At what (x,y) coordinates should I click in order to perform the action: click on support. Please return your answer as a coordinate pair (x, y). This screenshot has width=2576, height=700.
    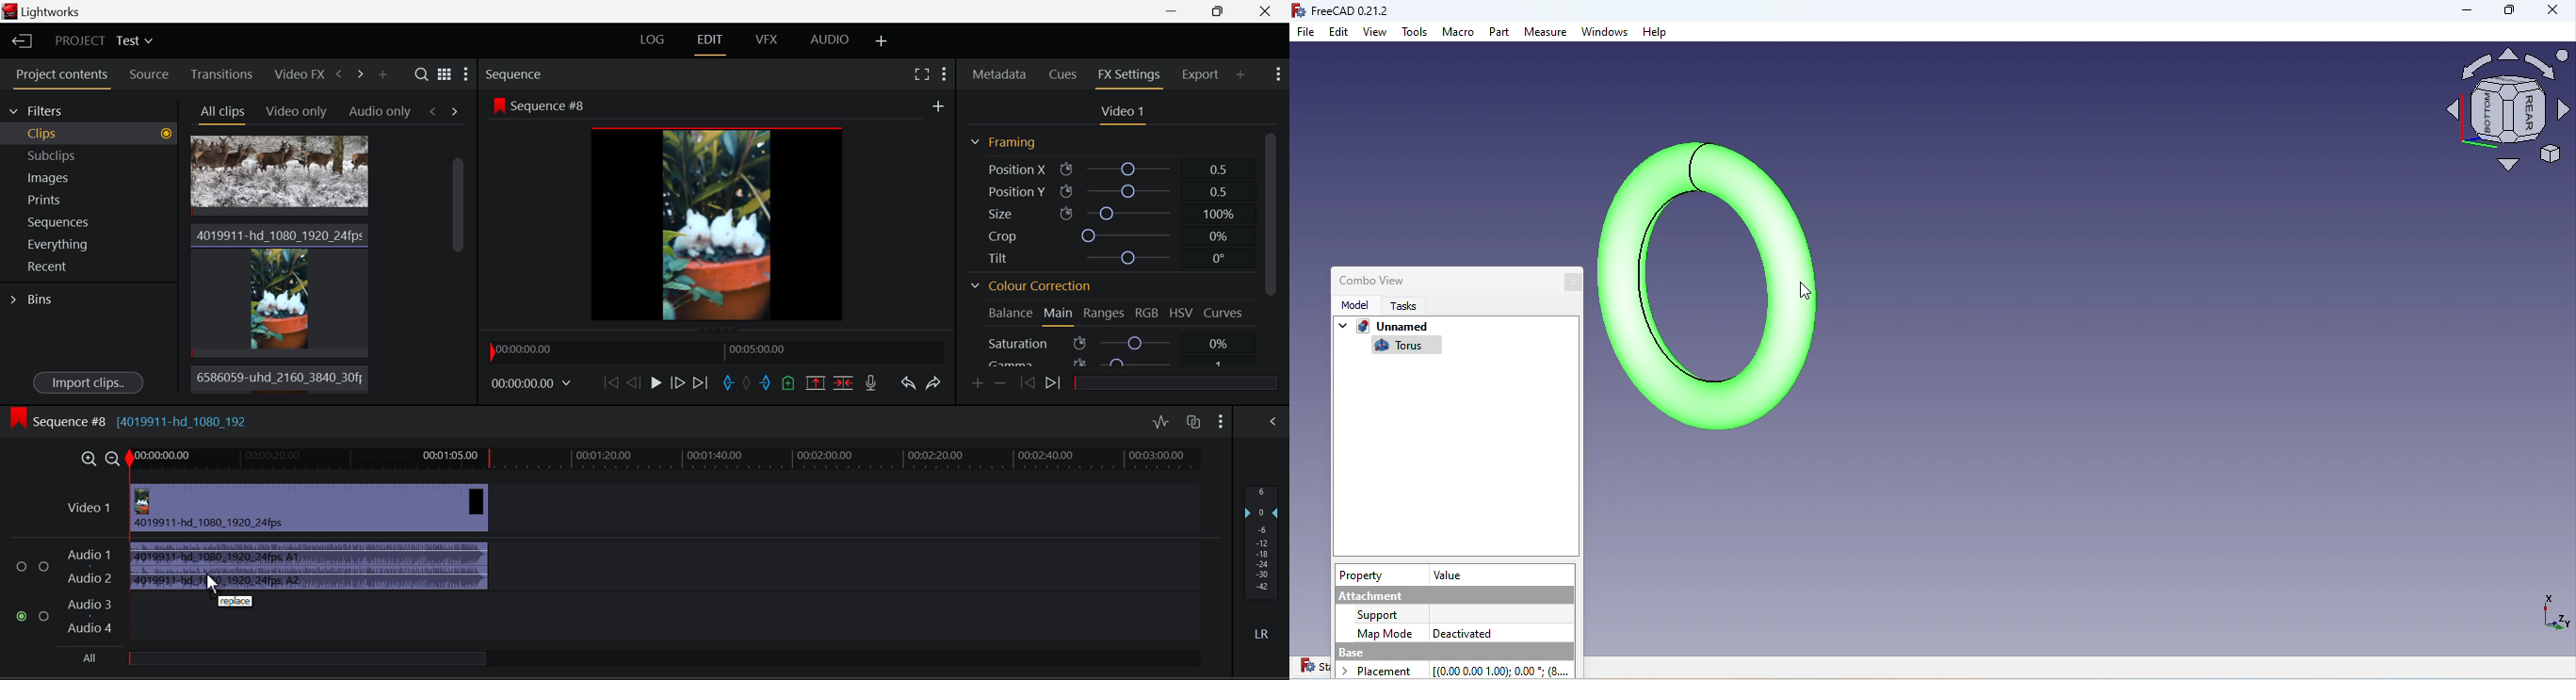
    Looking at the image, I should click on (1382, 614).